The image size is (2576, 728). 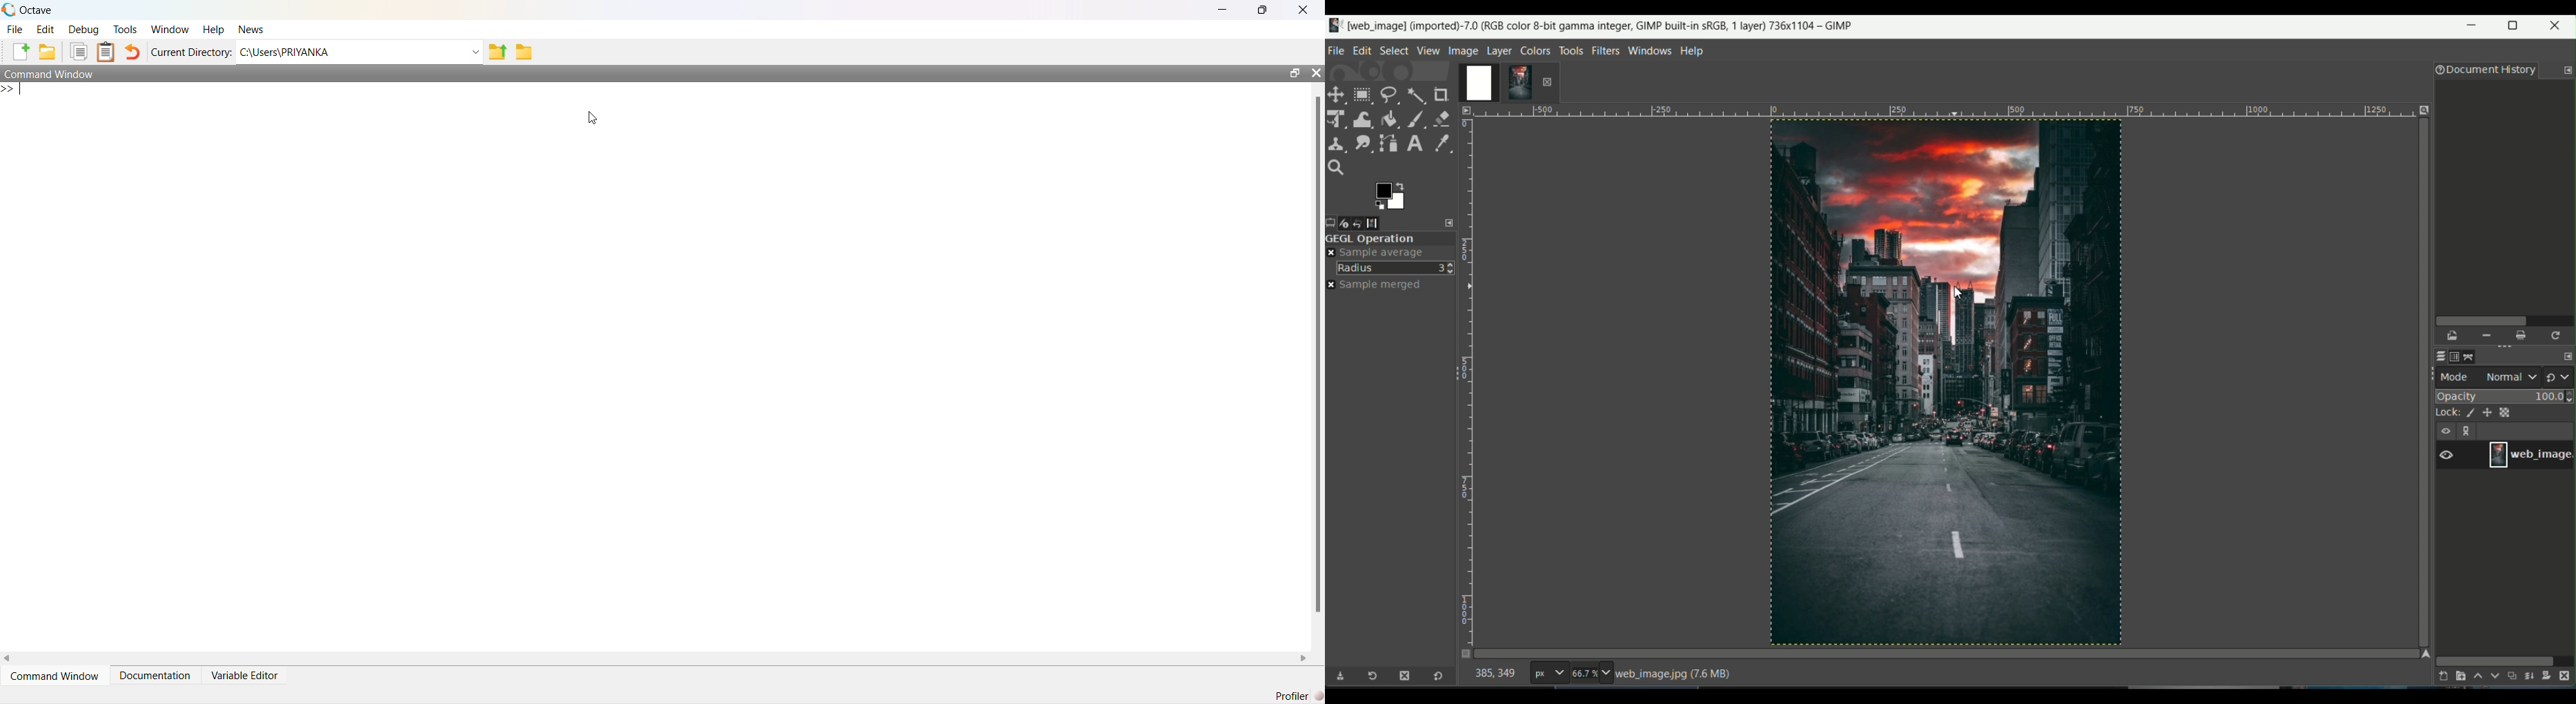 I want to click on close, so click(x=1316, y=72).